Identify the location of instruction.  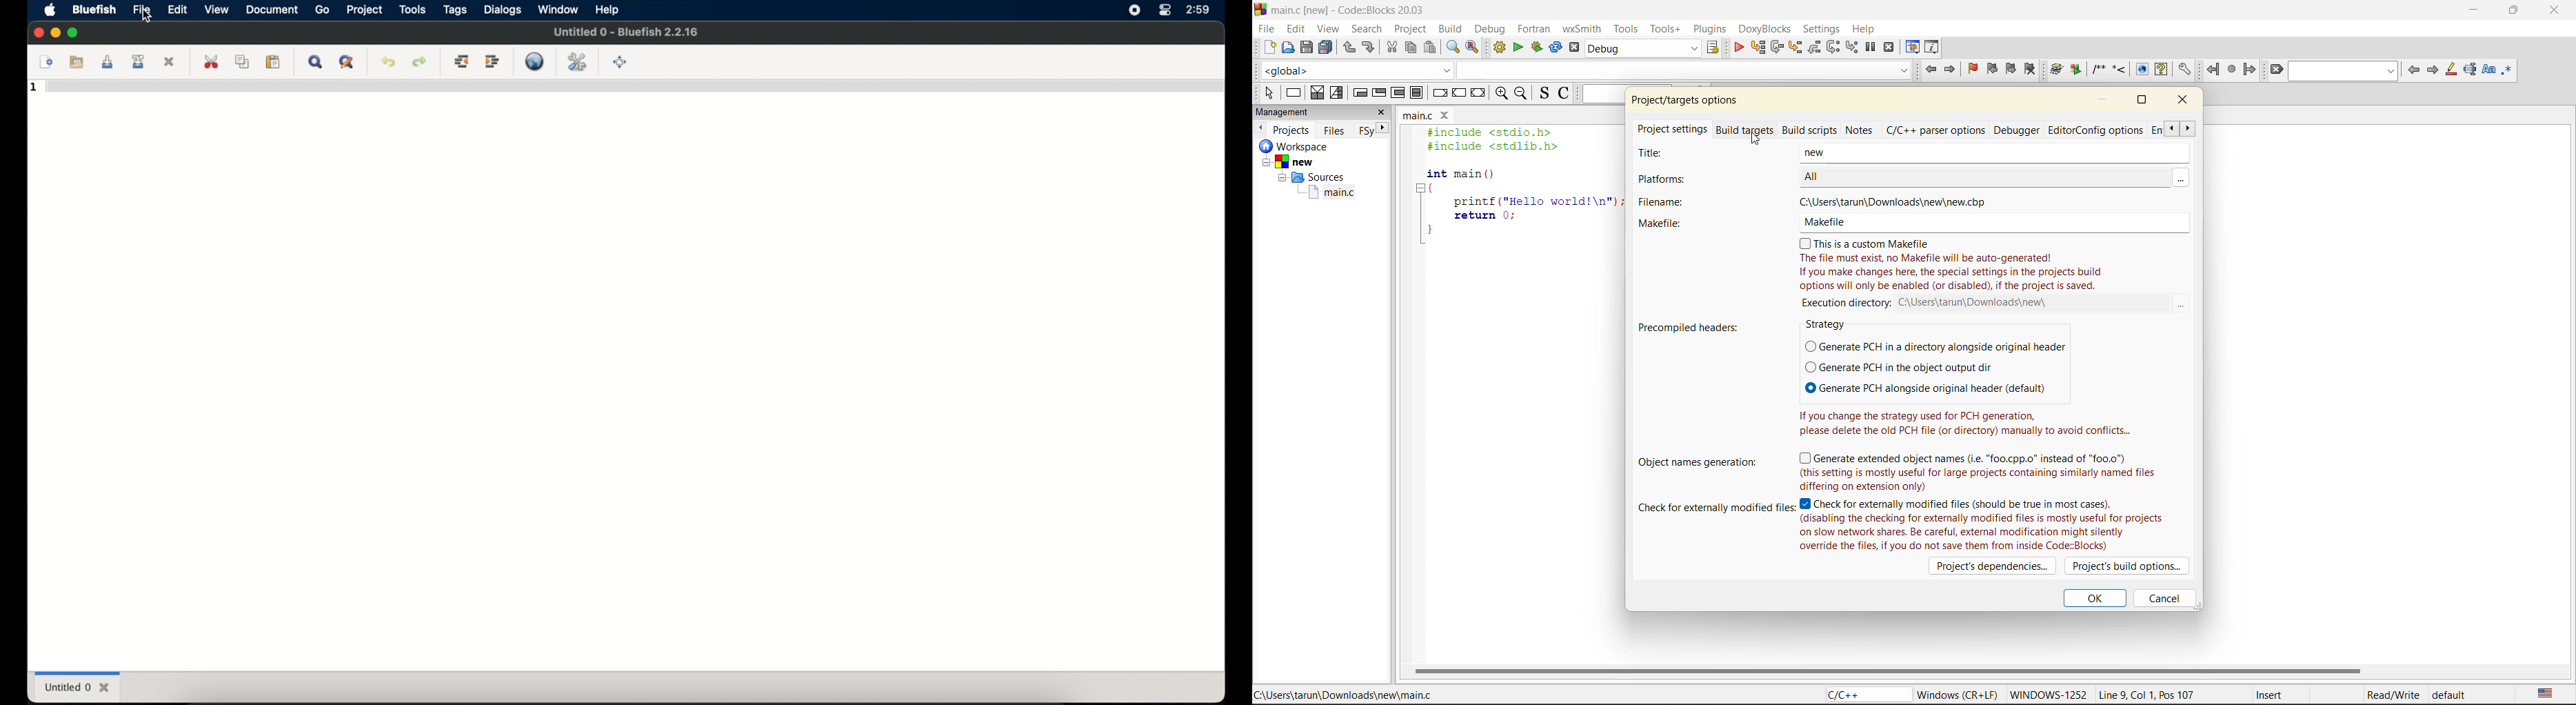
(1296, 92).